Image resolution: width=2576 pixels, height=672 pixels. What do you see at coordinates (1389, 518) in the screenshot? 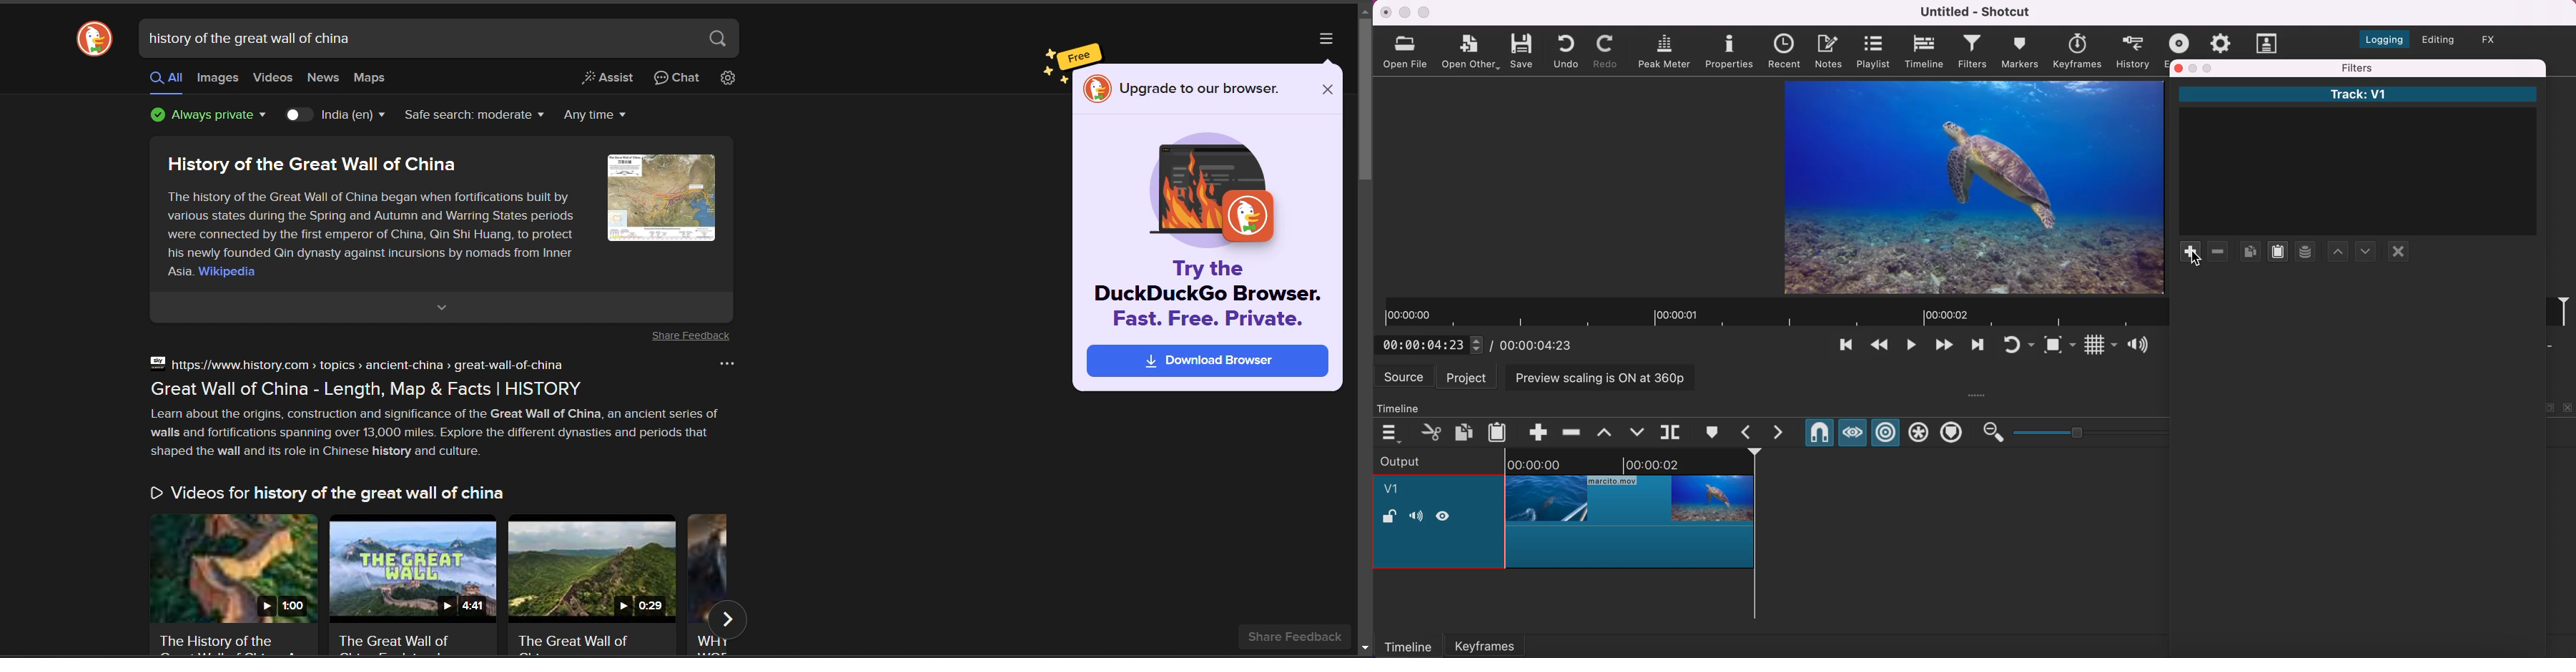
I see `lock` at bounding box center [1389, 518].